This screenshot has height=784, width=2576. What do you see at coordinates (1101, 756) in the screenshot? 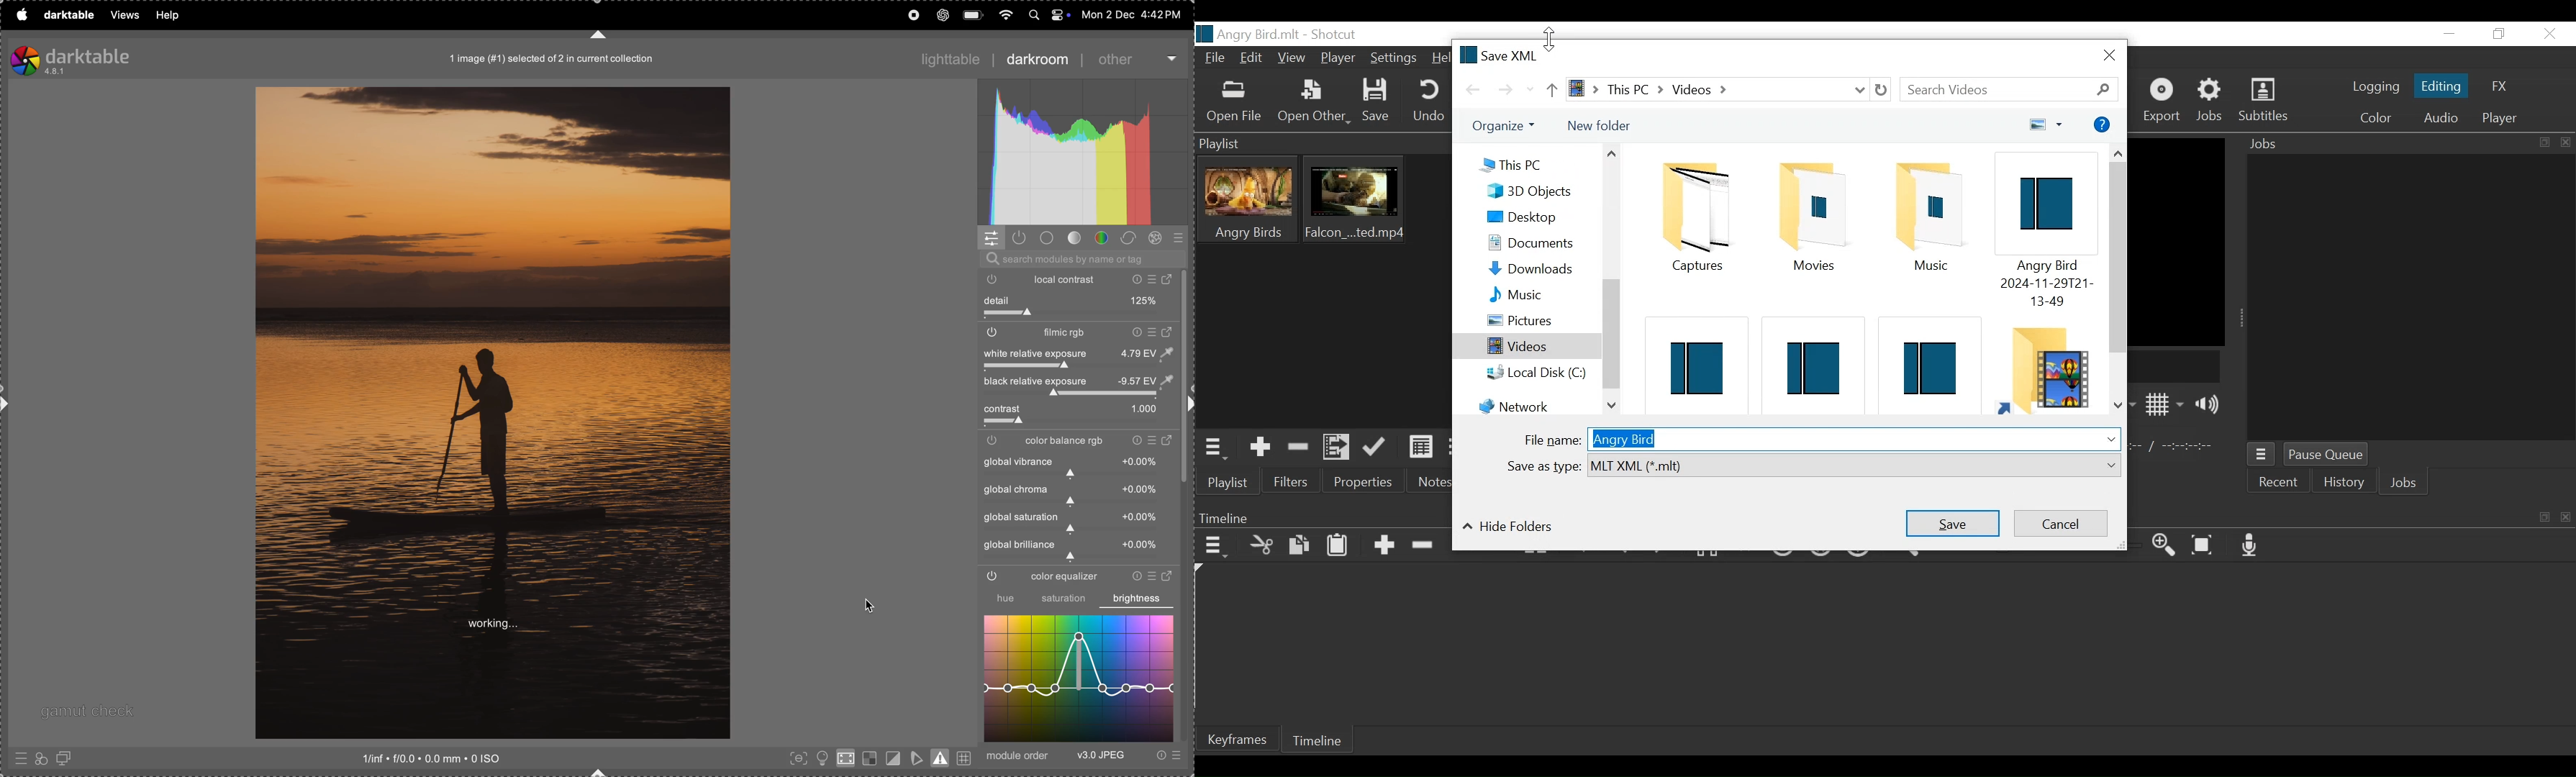
I see `v3 jpeg` at bounding box center [1101, 756].